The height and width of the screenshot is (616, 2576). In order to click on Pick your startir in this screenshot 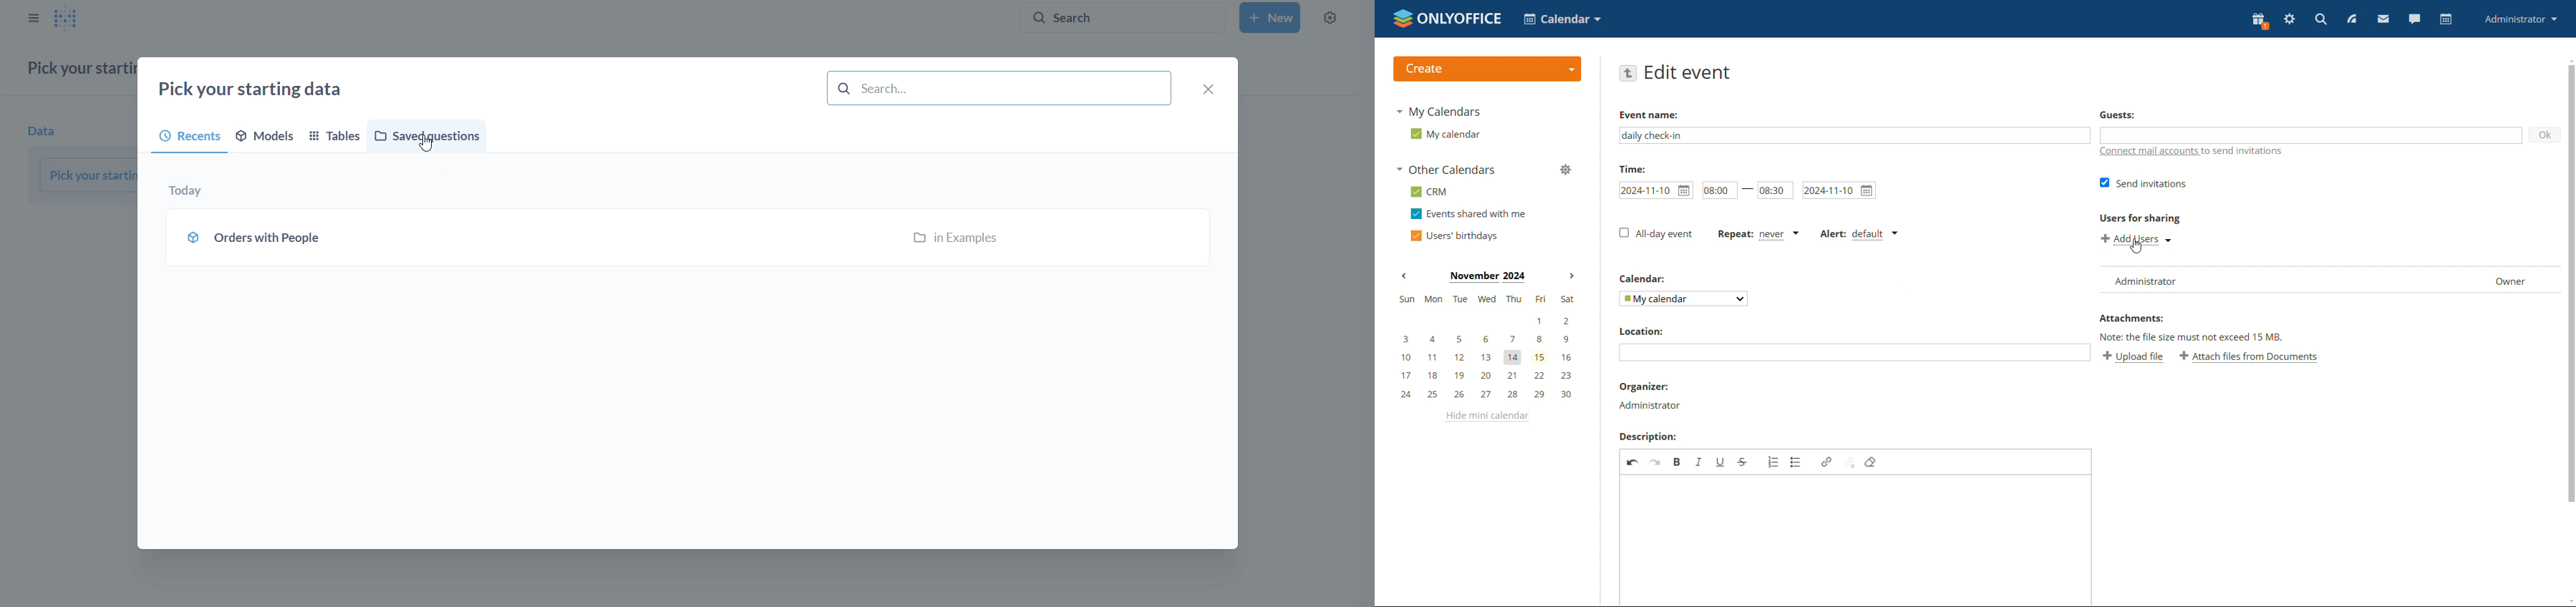, I will do `click(79, 69)`.